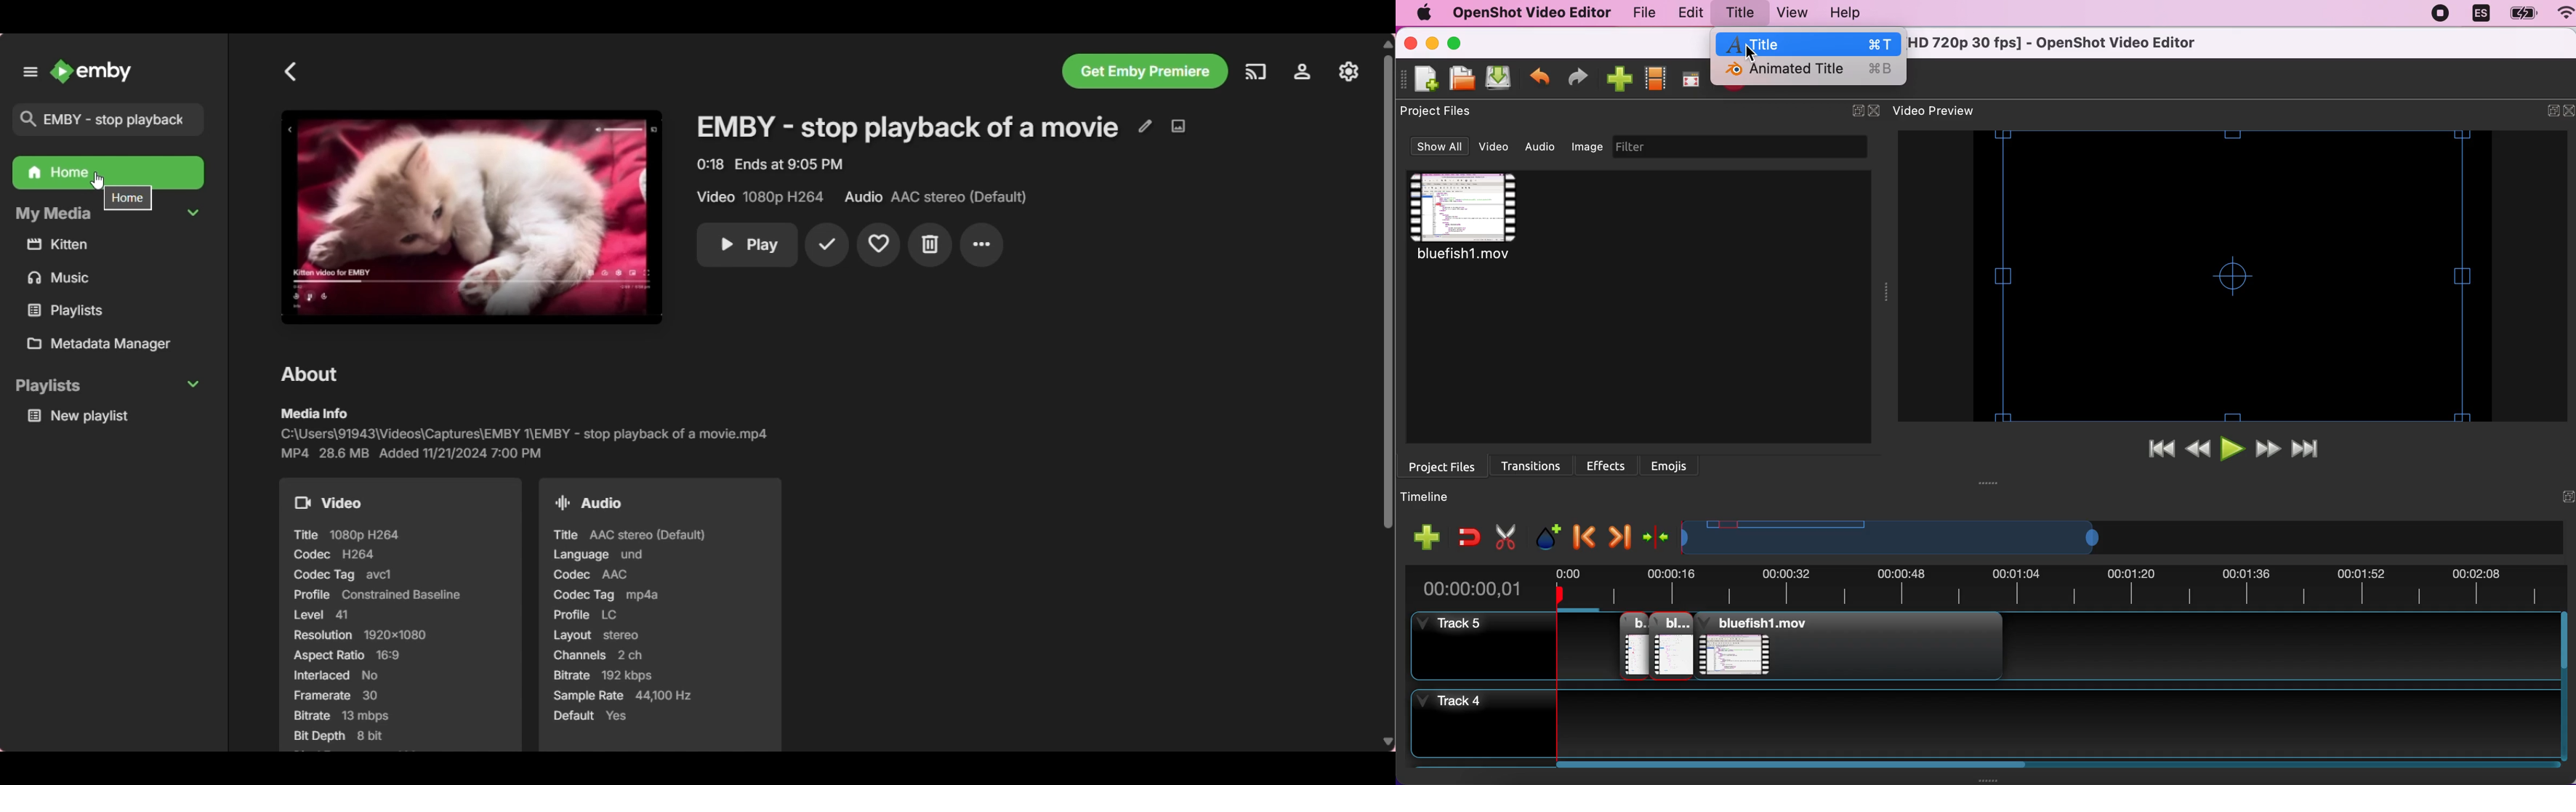 The height and width of the screenshot is (812, 2576). What do you see at coordinates (1347, 70) in the screenshot?
I see `Settings` at bounding box center [1347, 70].